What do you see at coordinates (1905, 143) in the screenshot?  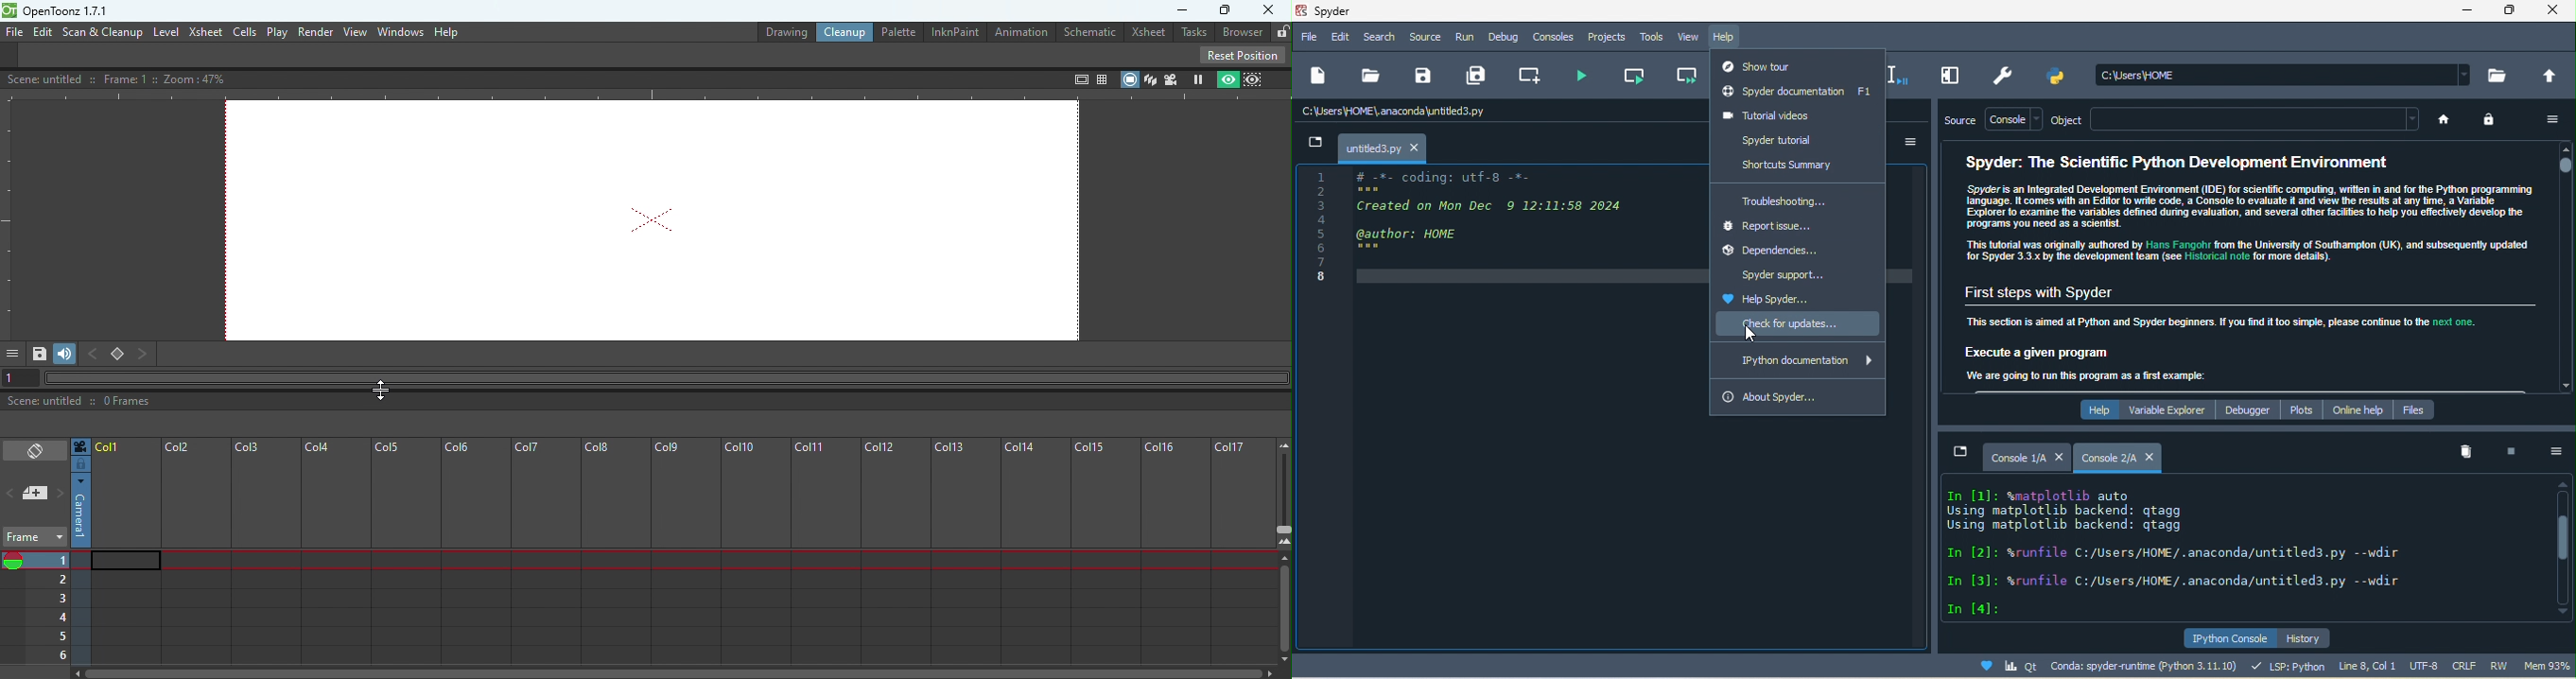 I see `option` at bounding box center [1905, 143].